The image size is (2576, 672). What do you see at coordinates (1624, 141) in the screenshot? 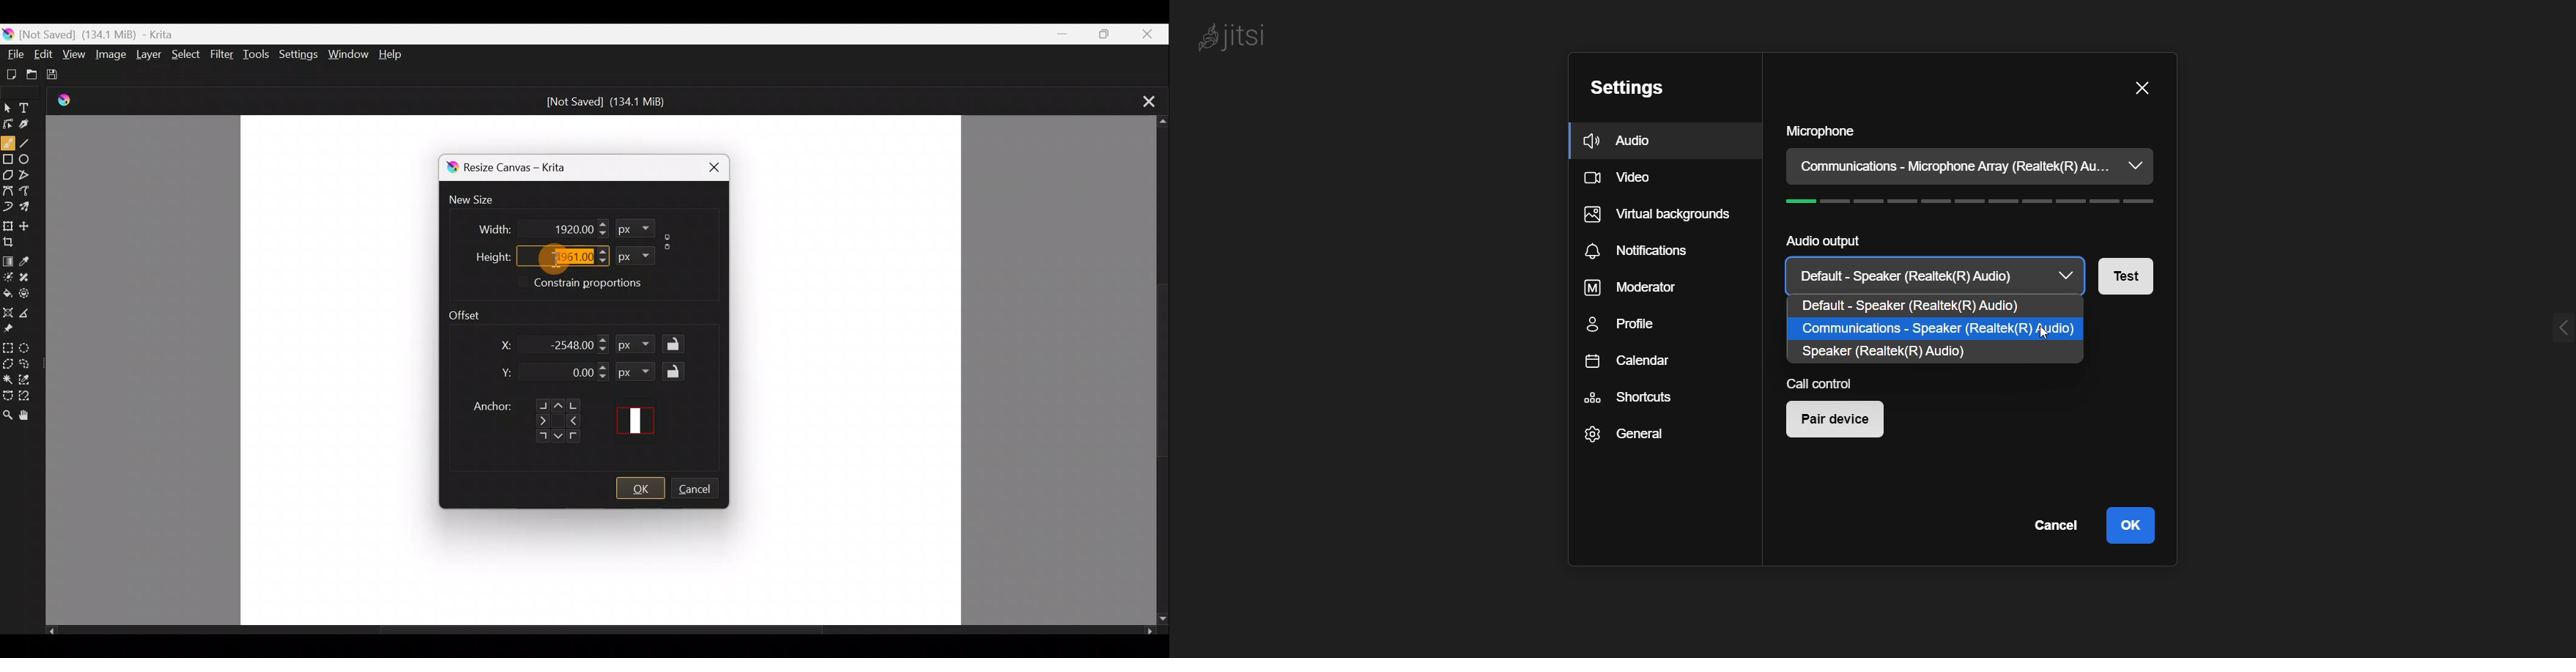
I see `audio` at bounding box center [1624, 141].